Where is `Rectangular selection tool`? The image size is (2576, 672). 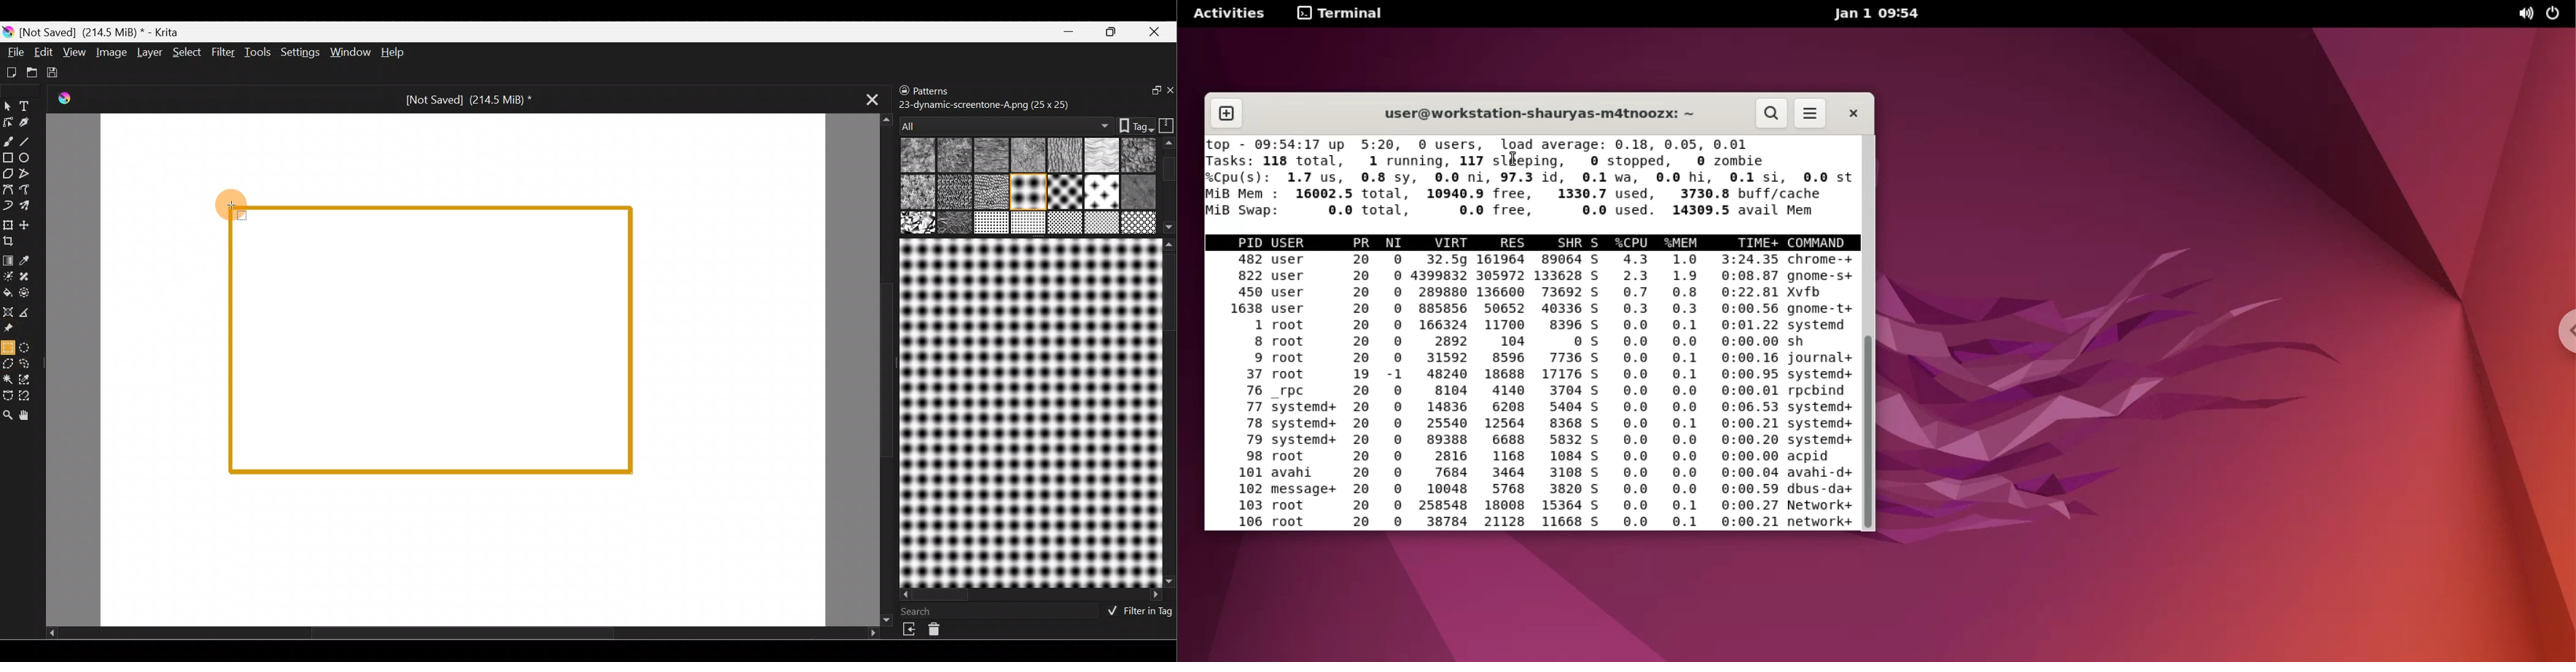 Rectangular selection tool is located at coordinates (7, 347).